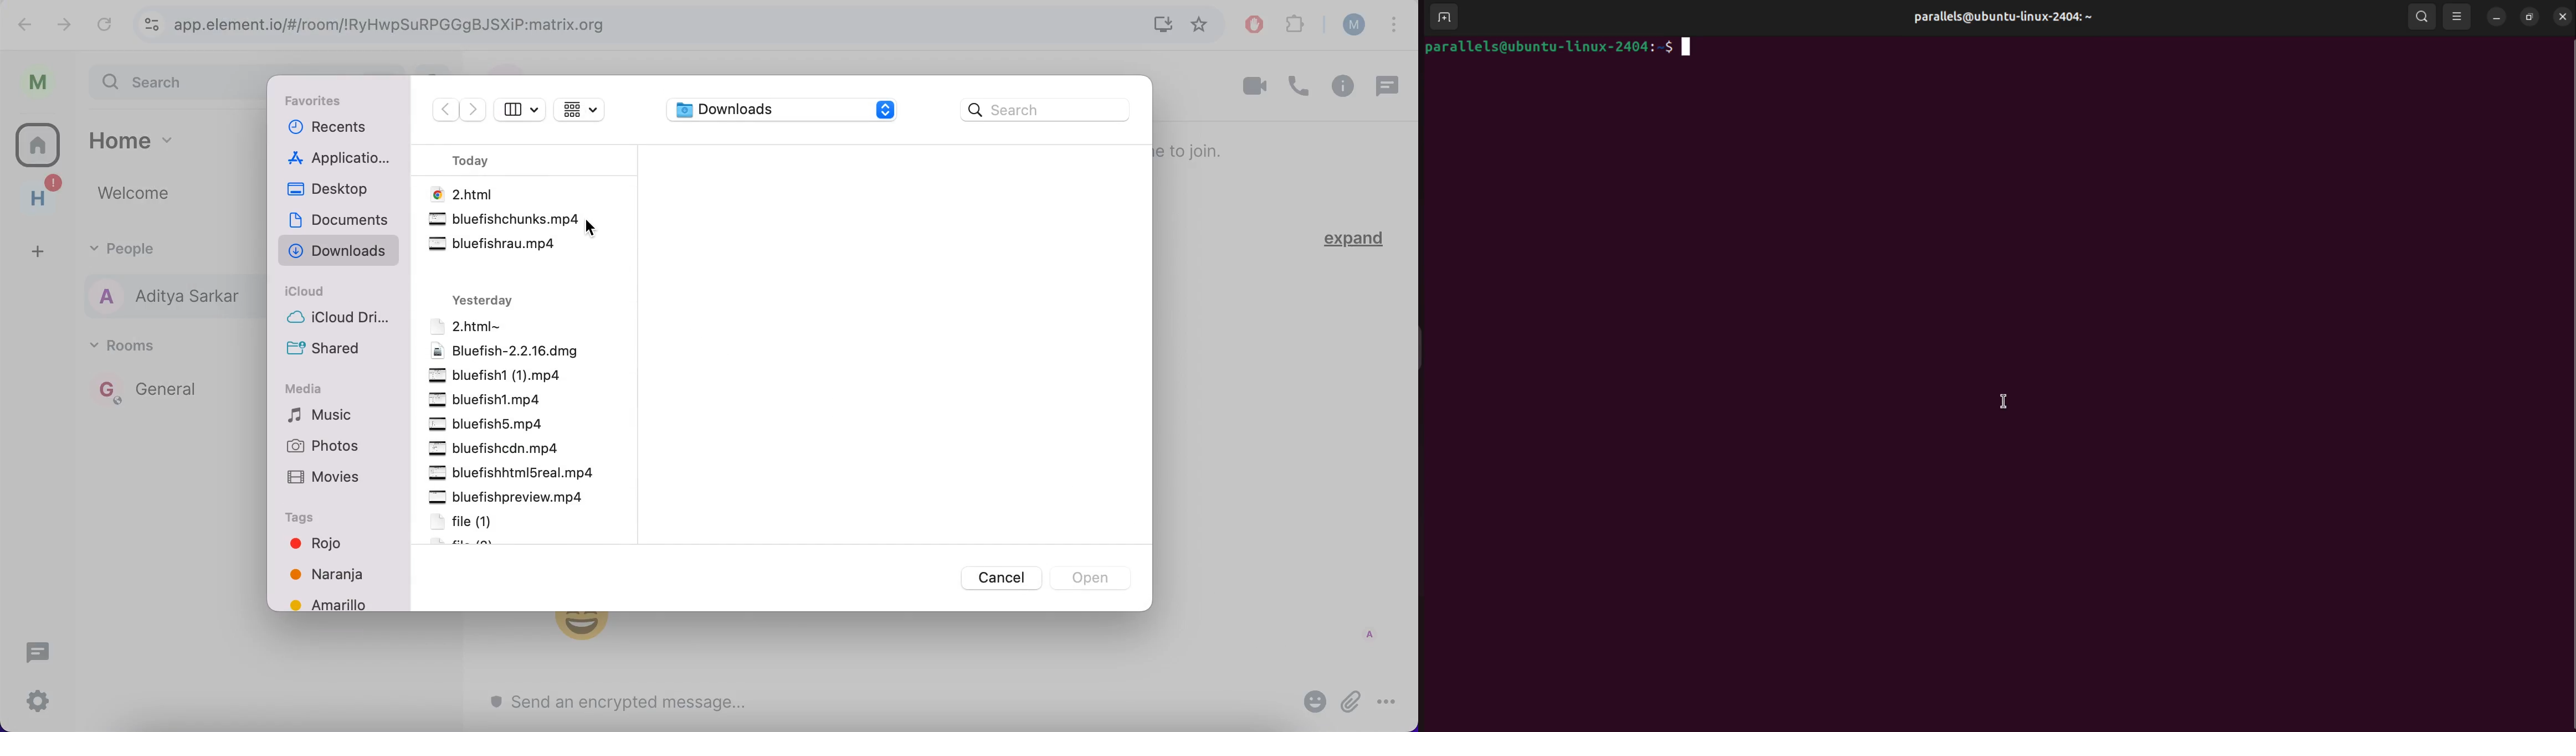 The width and height of the screenshot is (2576, 756). Describe the element at coordinates (507, 375) in the screenshot. I see `bluefish1 (1).mp4` at that location.